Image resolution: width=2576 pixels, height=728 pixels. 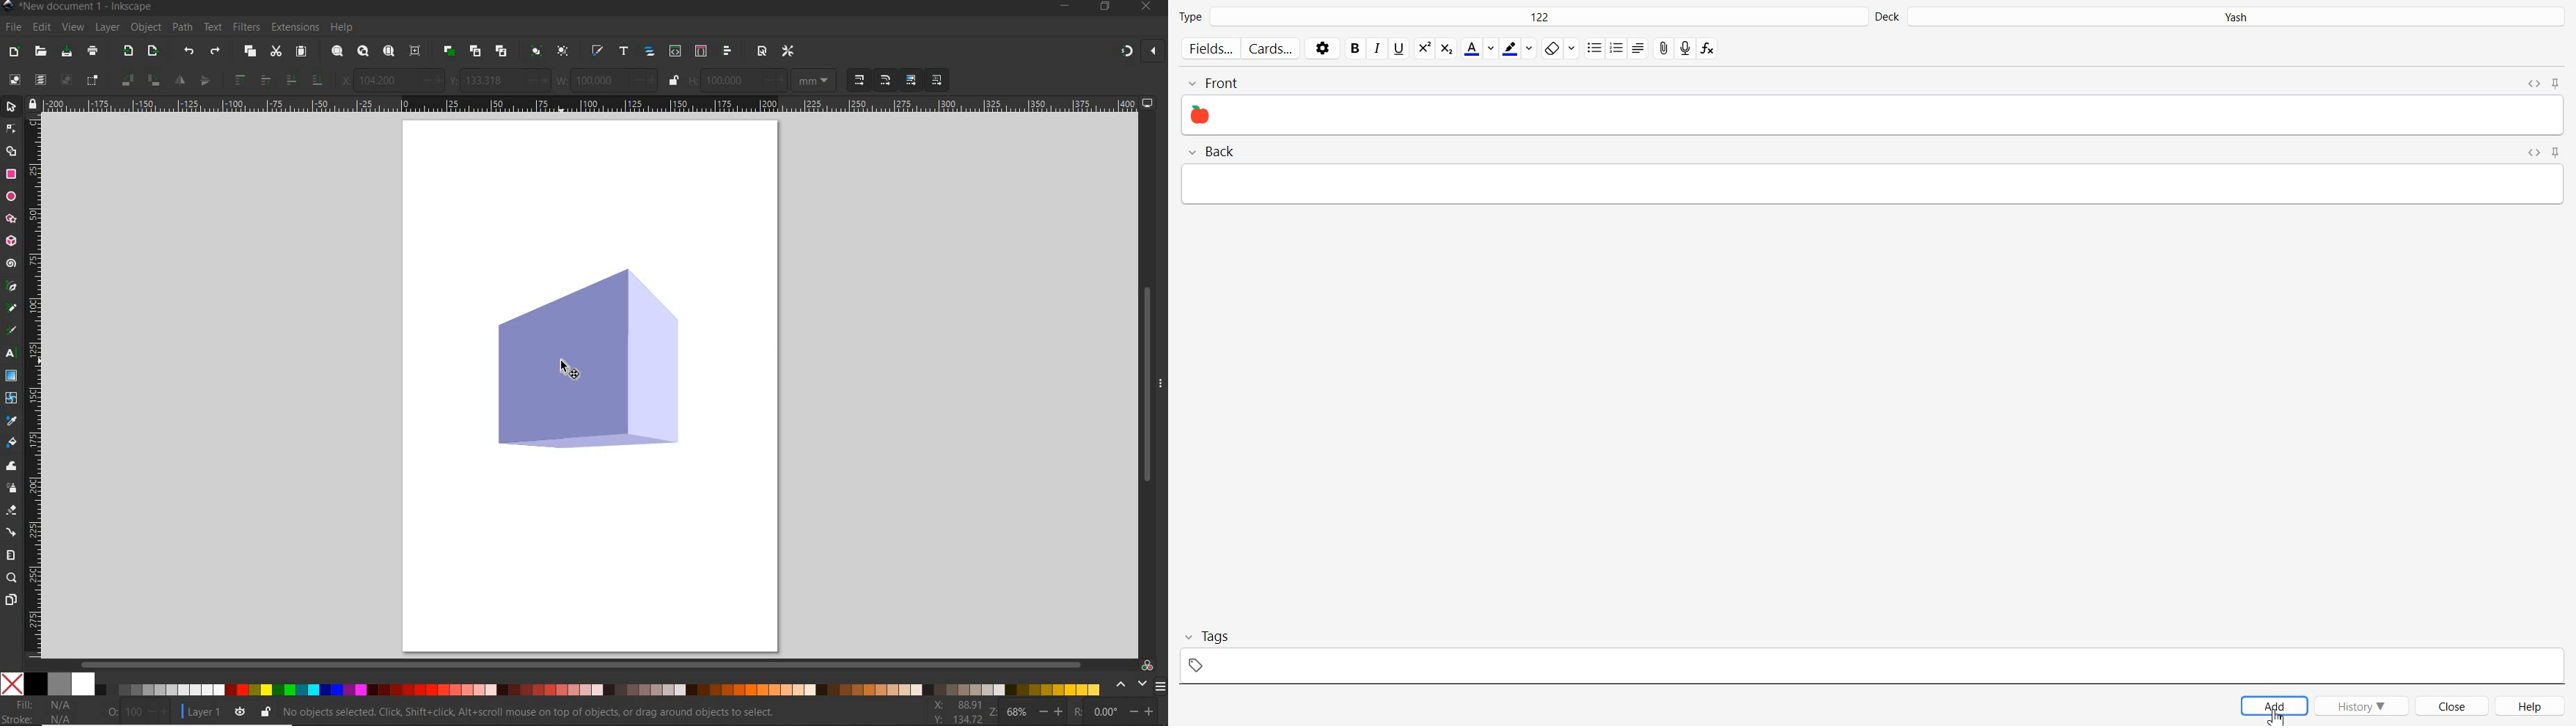 What do you see at coordinates (196, 712) in the screenshot?
I see `CURRENT LAYER` at bounding box center [196, 712].